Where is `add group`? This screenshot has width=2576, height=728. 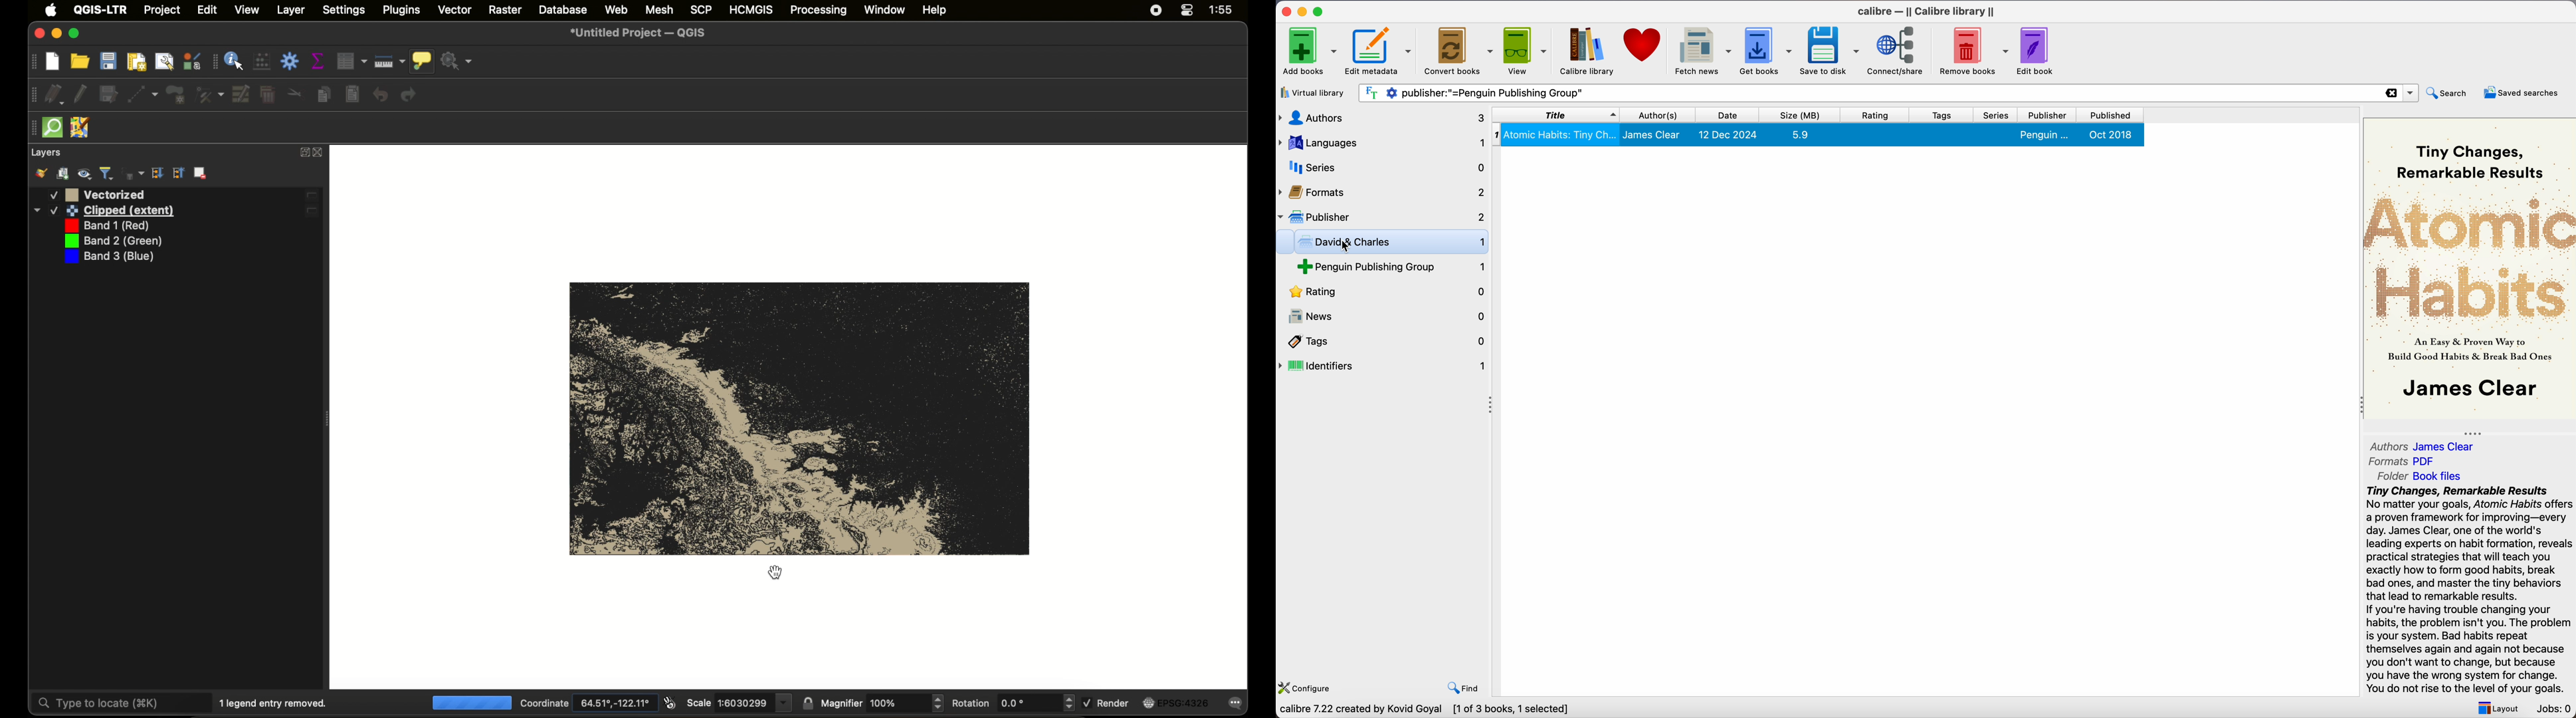
add group is located at coordinates (63, 174).